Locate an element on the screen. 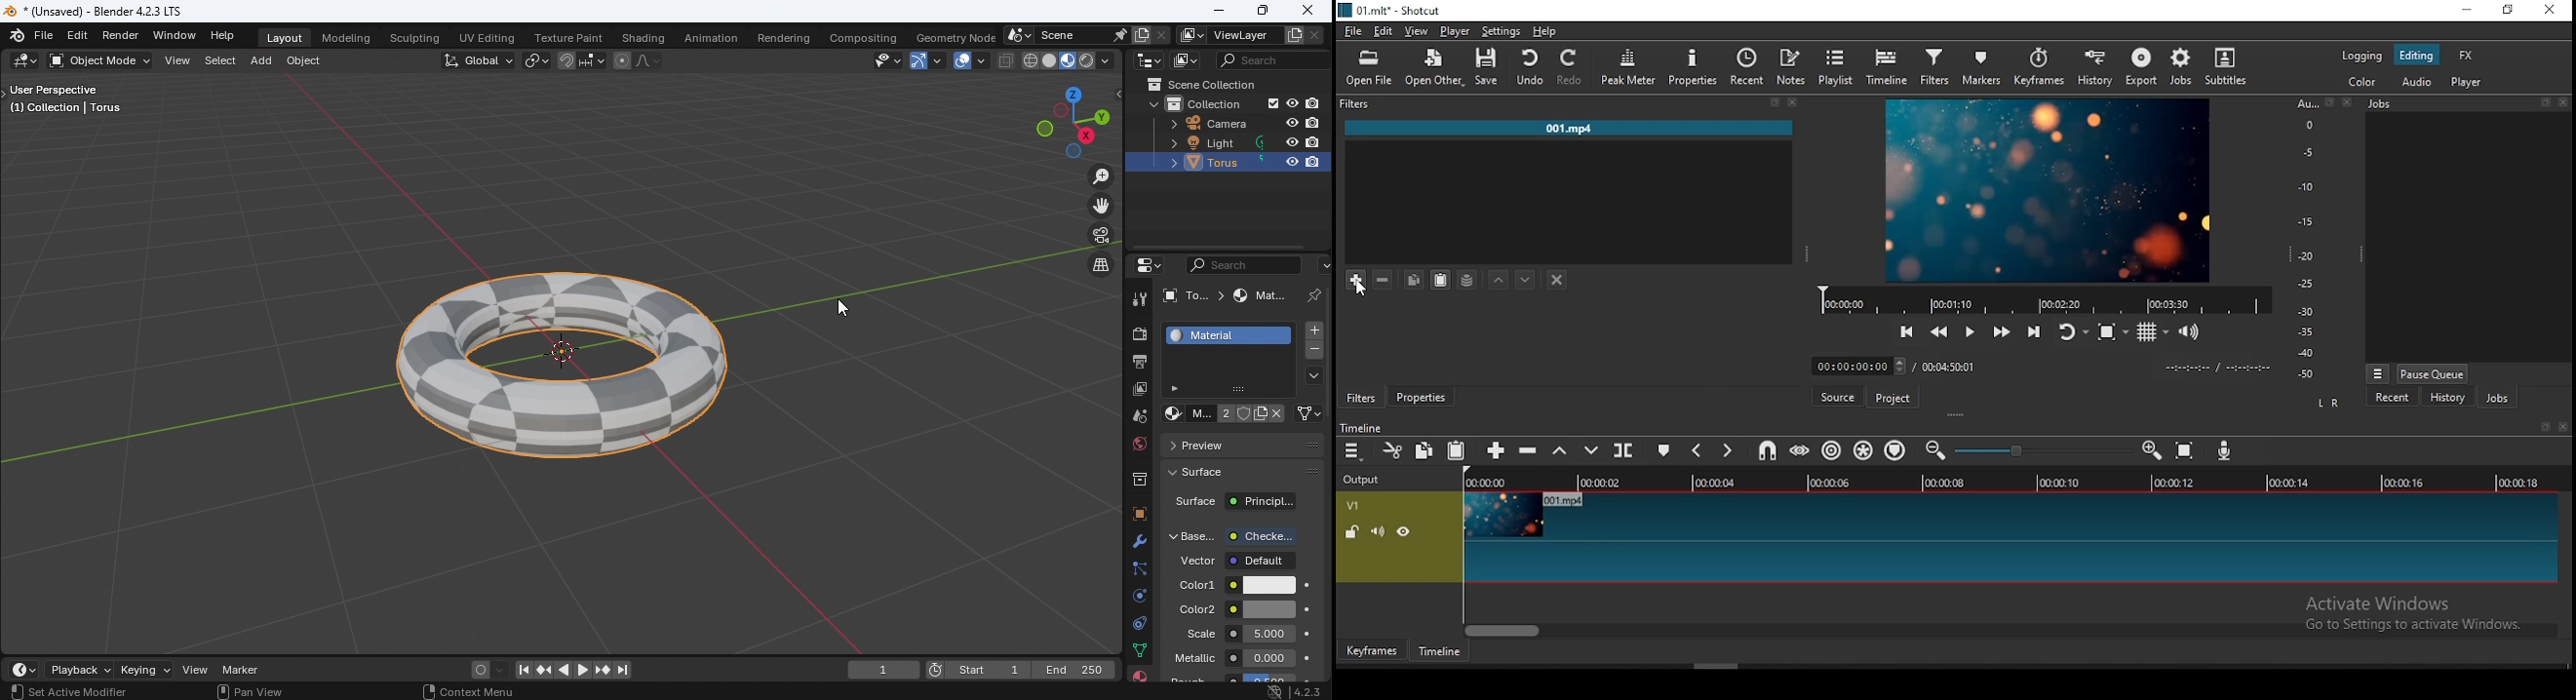 The image size is (2576, 700). play quickly backwards is located at coordinates (1938, 336).